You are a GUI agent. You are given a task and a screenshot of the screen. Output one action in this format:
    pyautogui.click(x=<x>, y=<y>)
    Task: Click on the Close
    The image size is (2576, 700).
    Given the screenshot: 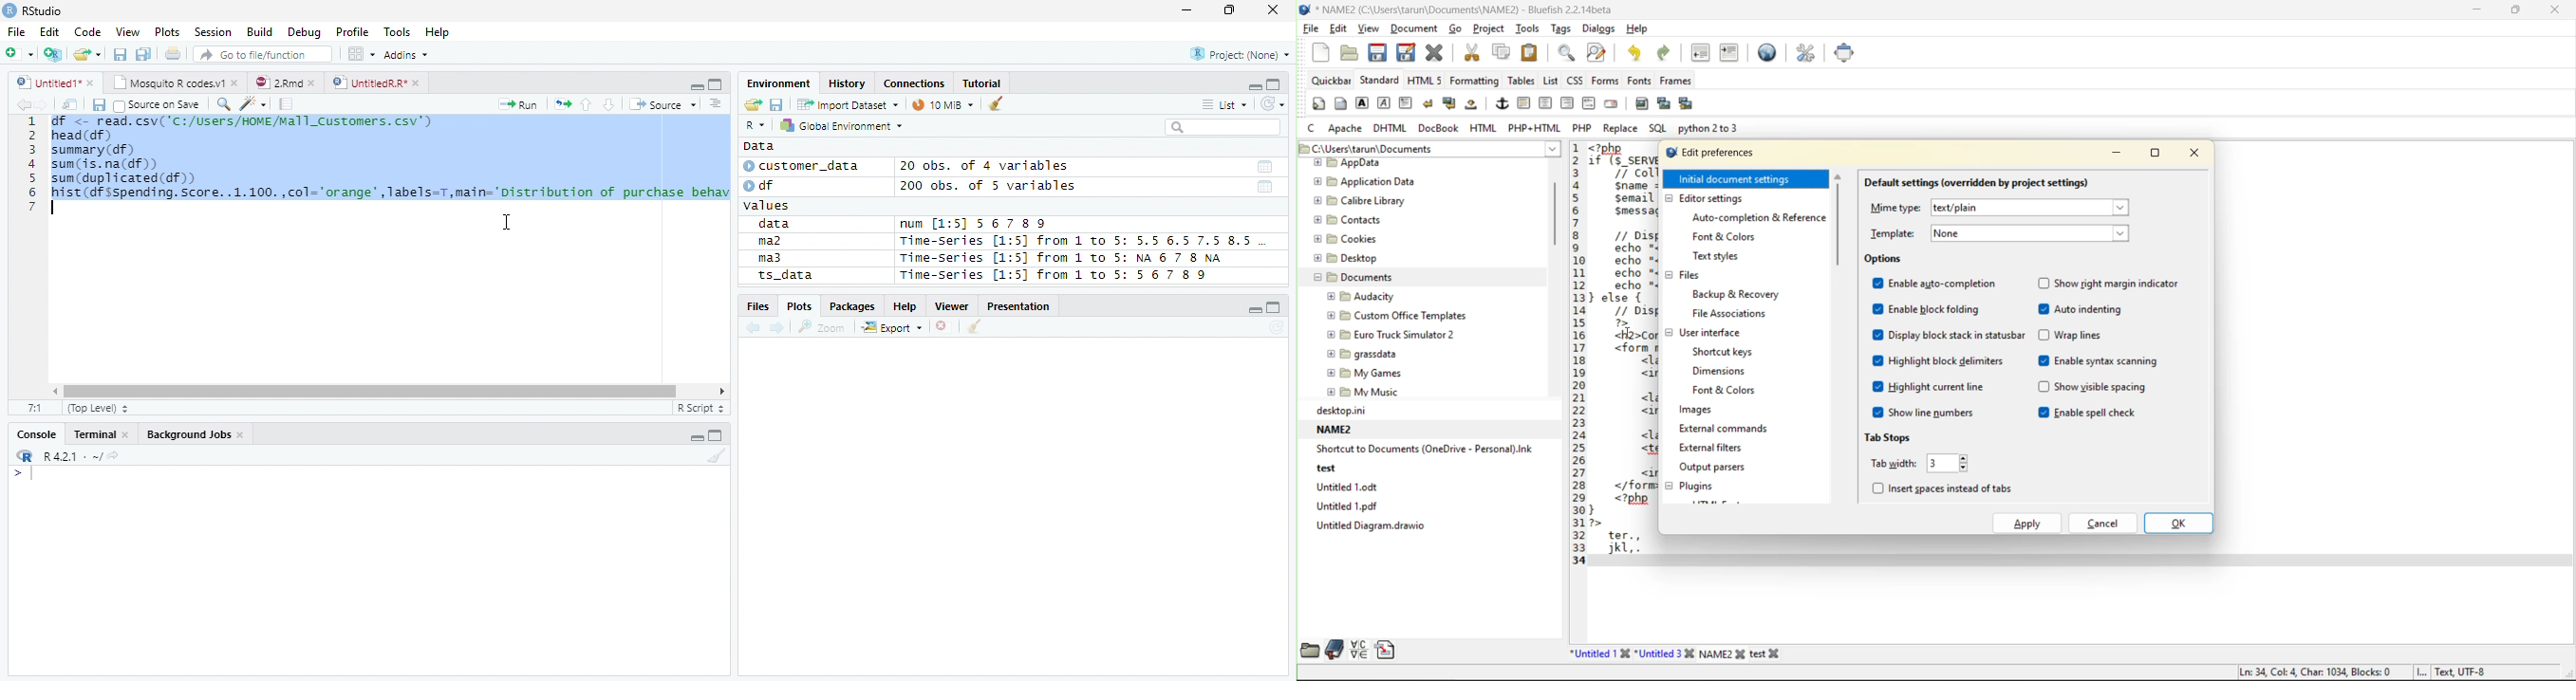 What is the action you would take?
    pyautogui.click(x=1272, y=10)
    